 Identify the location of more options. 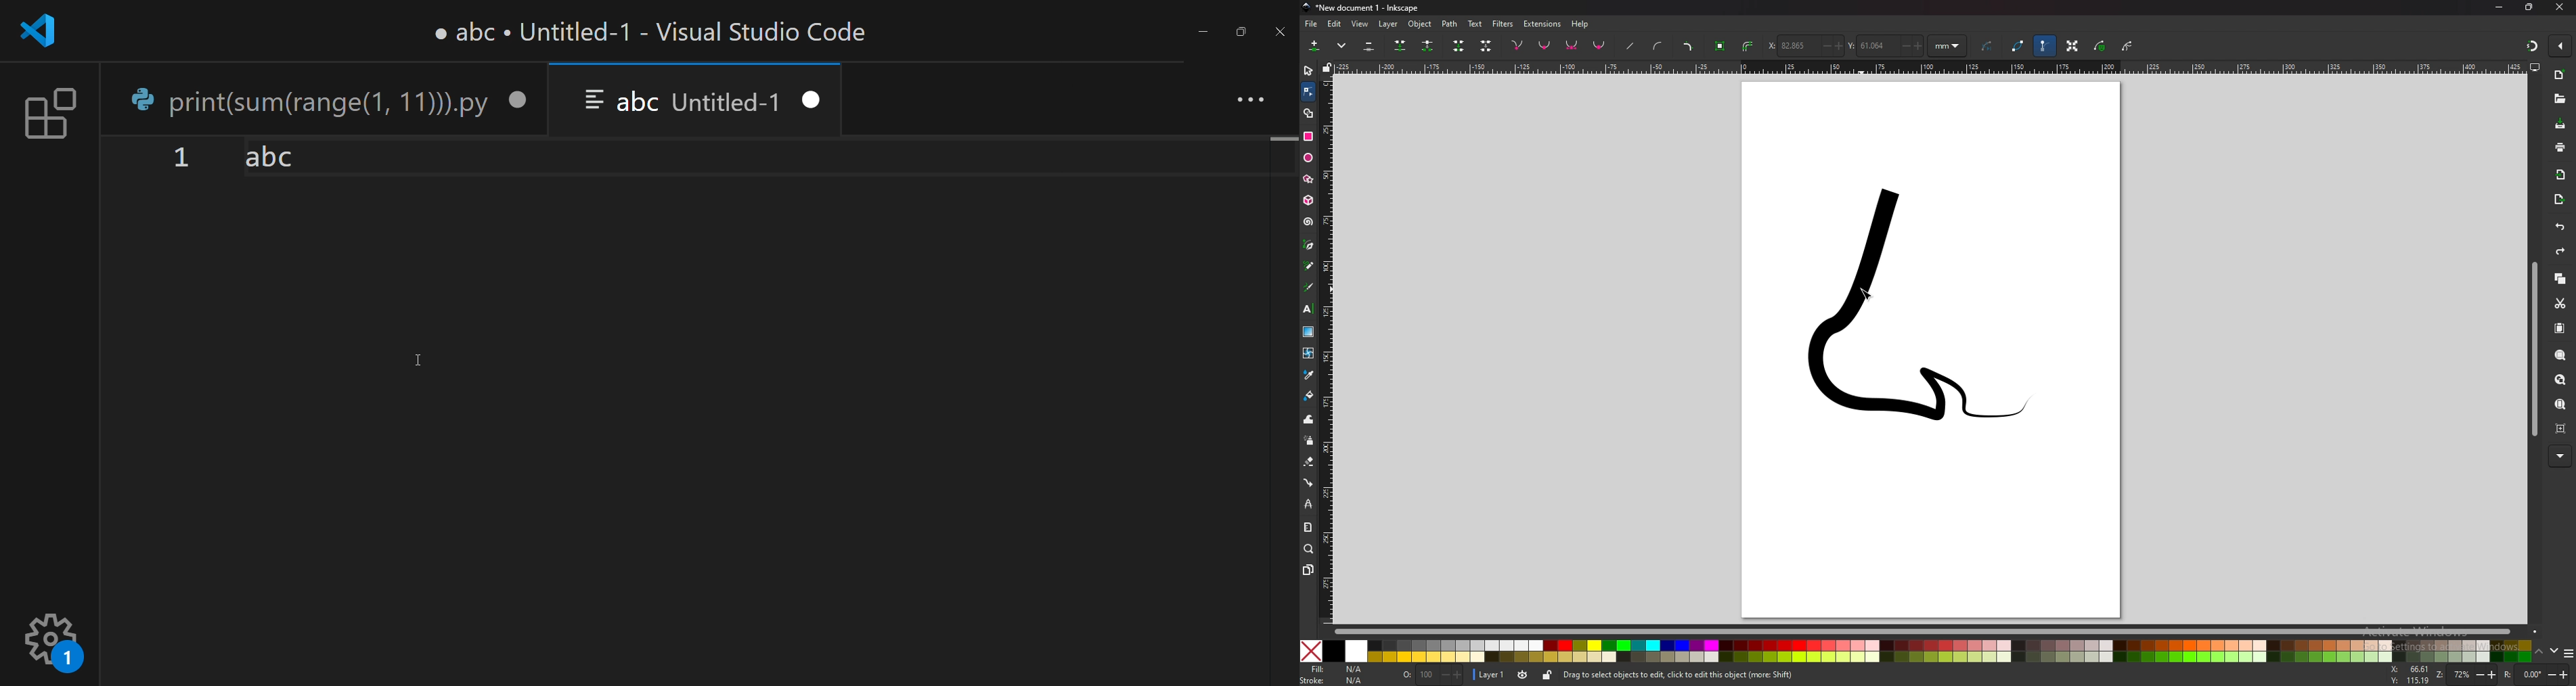
(1344, 46).